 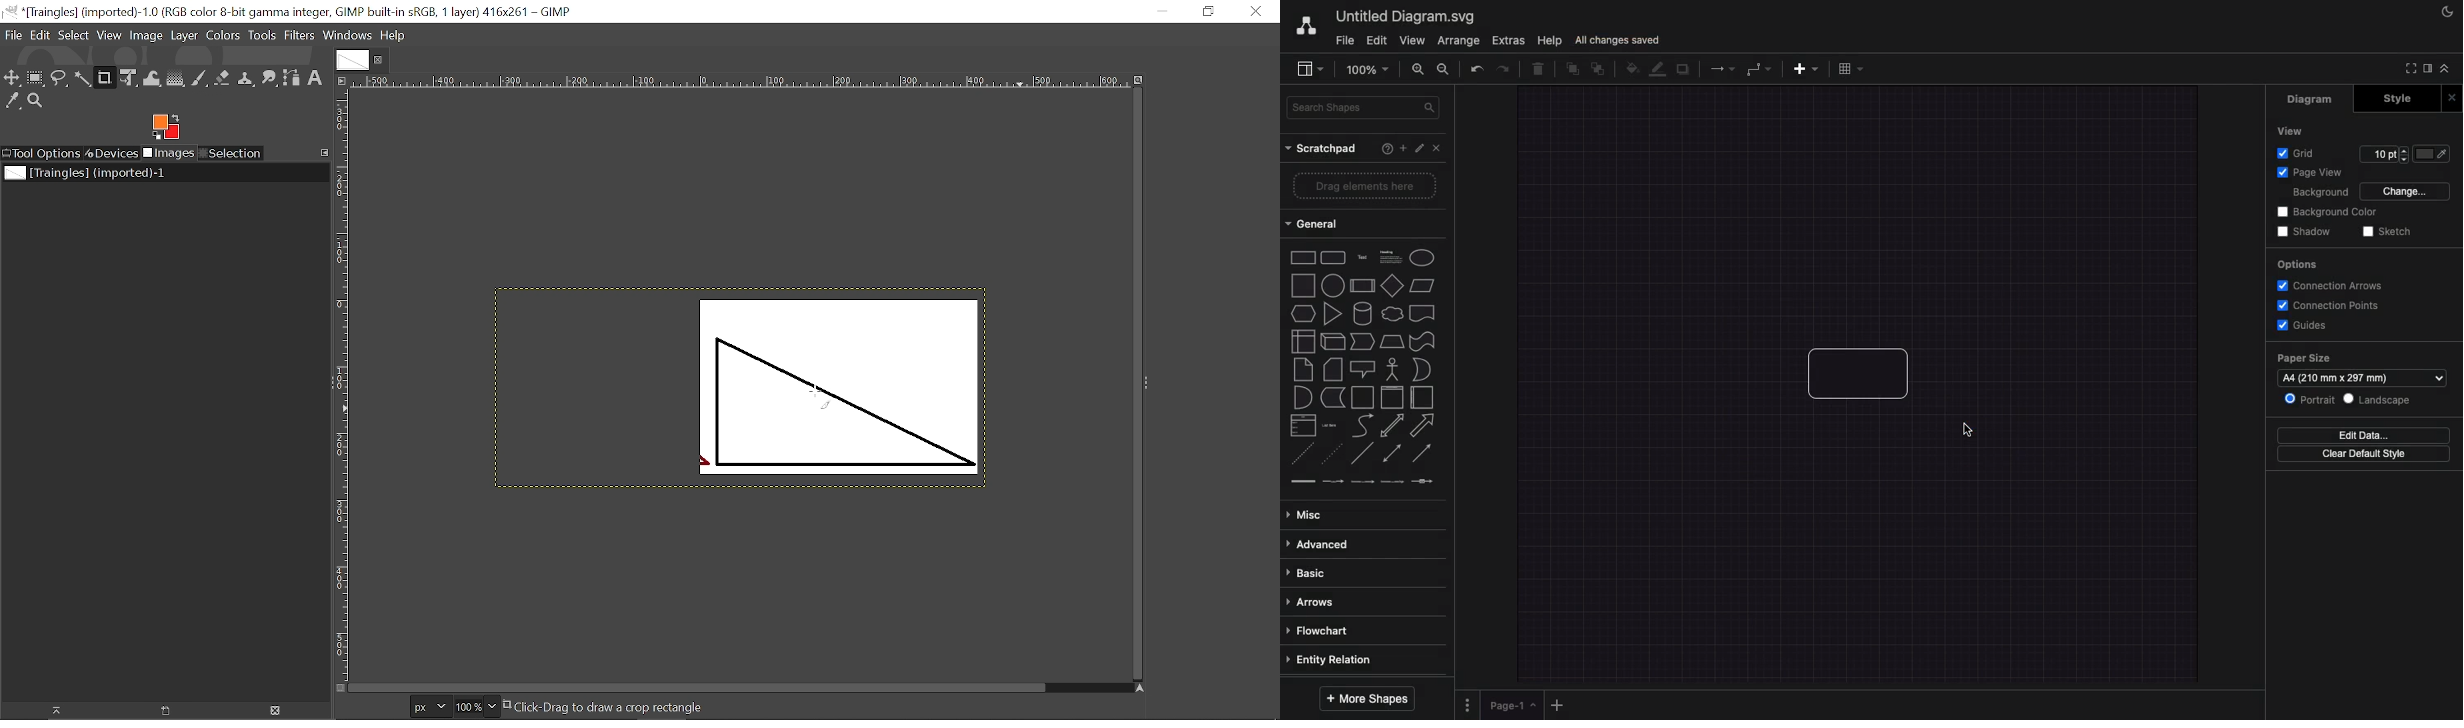 I want to click on Insert, so click(x=1804, y=70).